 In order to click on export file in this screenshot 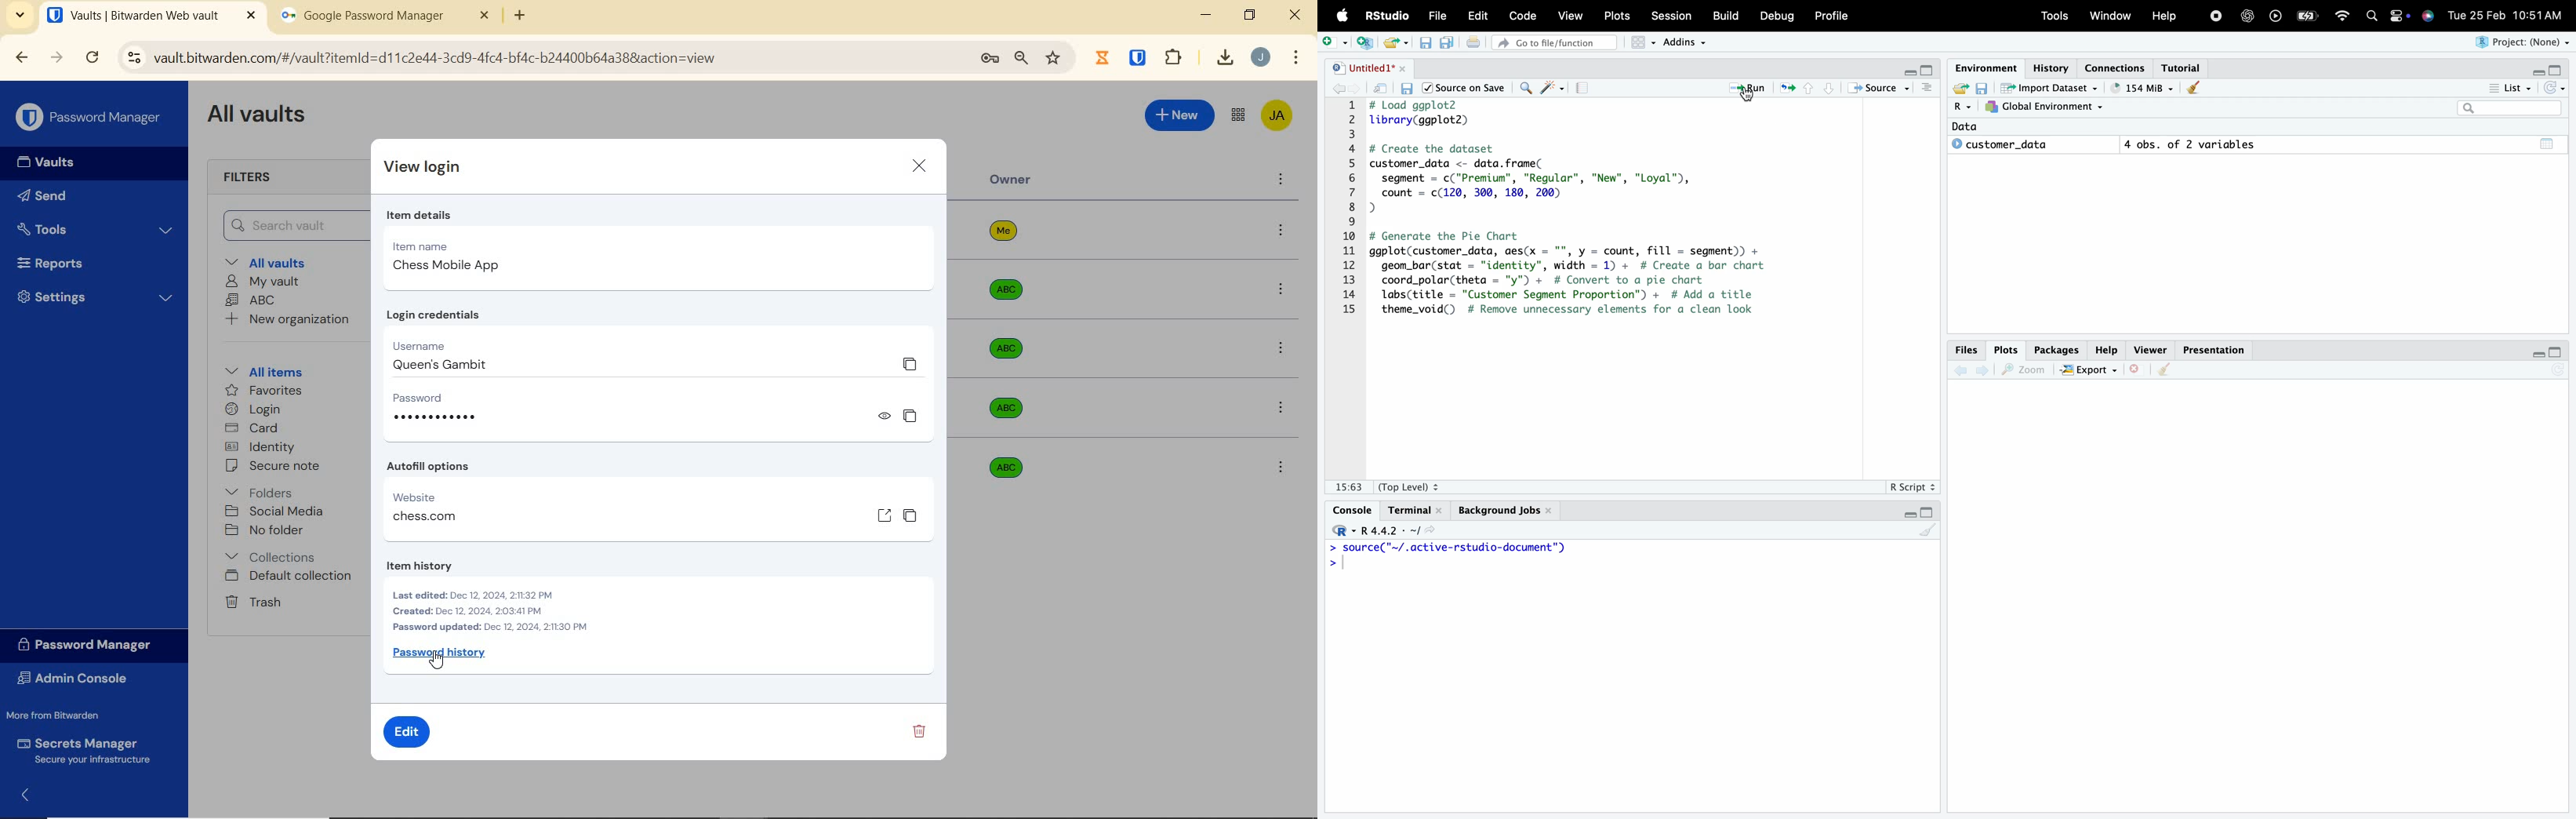, I will do `click(1399, 43)`.